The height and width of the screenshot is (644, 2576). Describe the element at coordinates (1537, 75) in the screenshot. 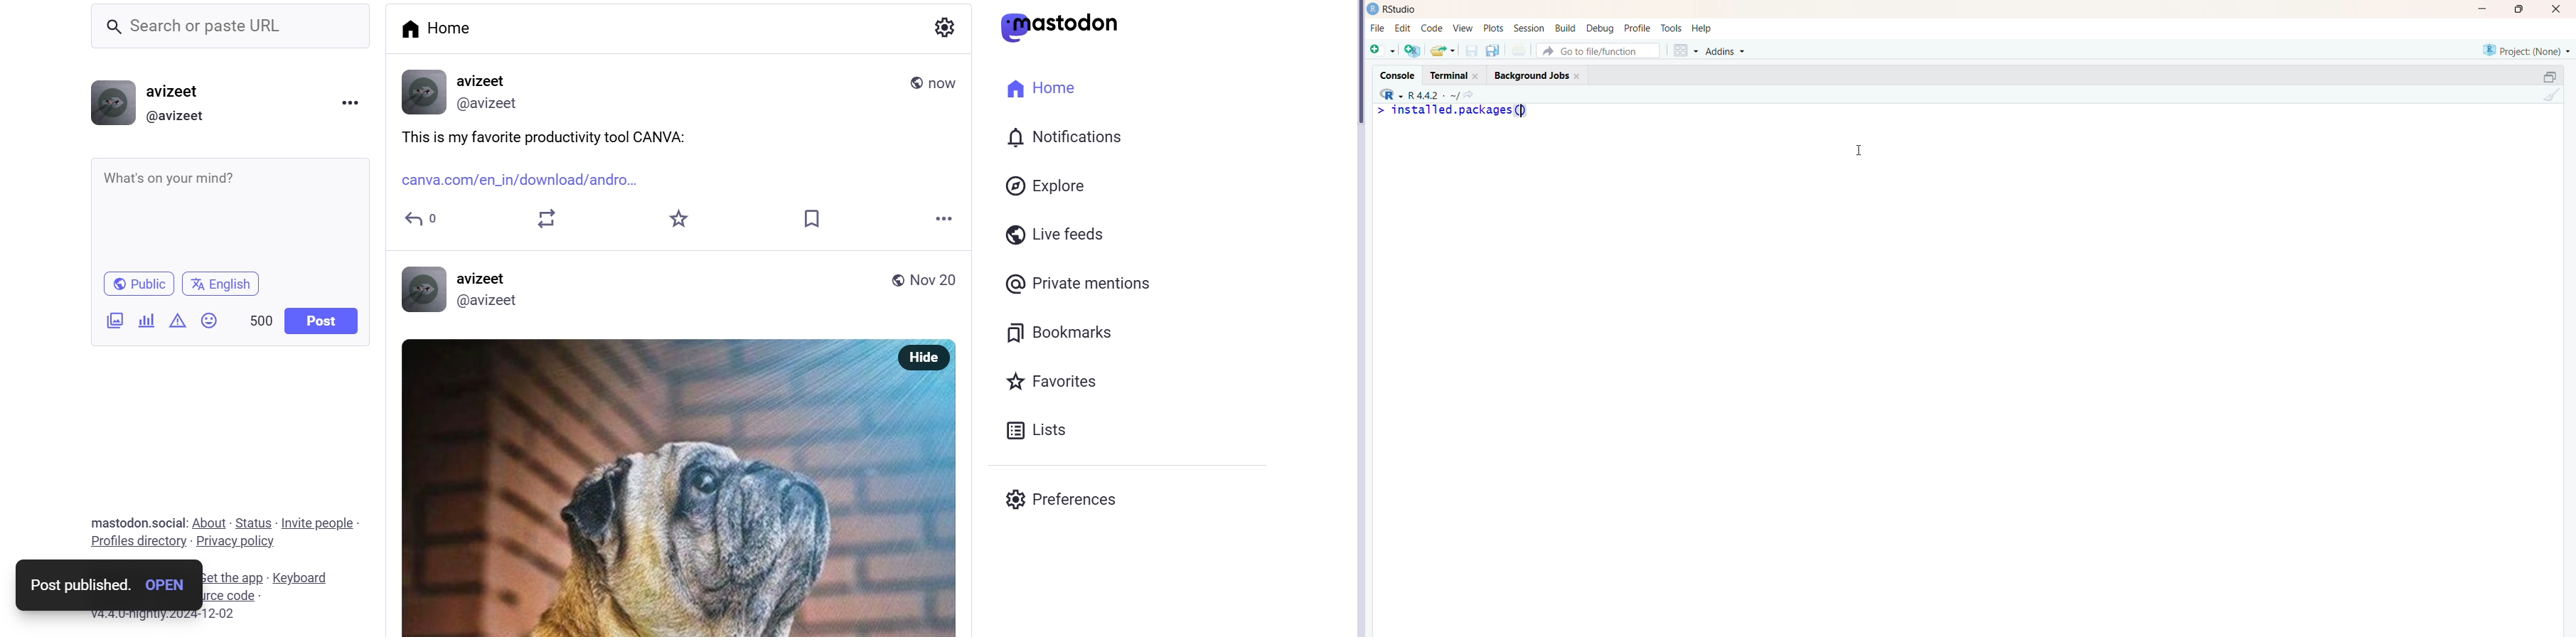

I see `background jobs` at that location.